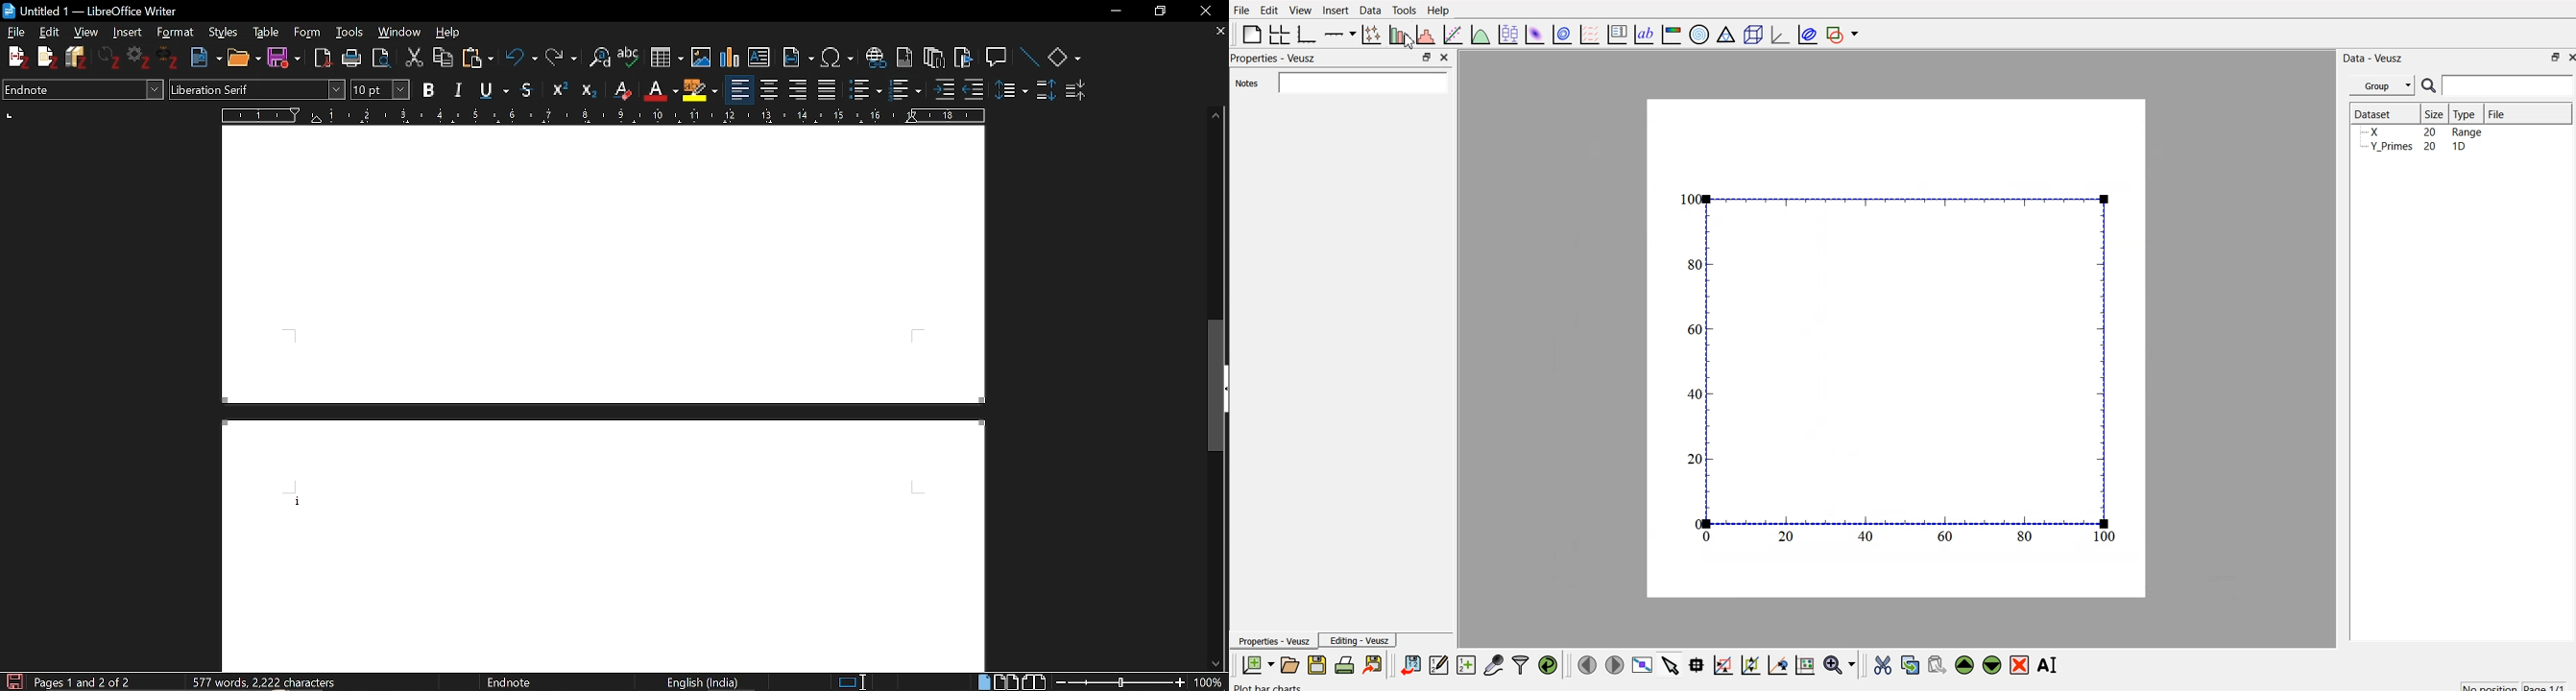 The width and height of the screenshot is (2576, 700). I want to click on Scale, so click(602, 116).